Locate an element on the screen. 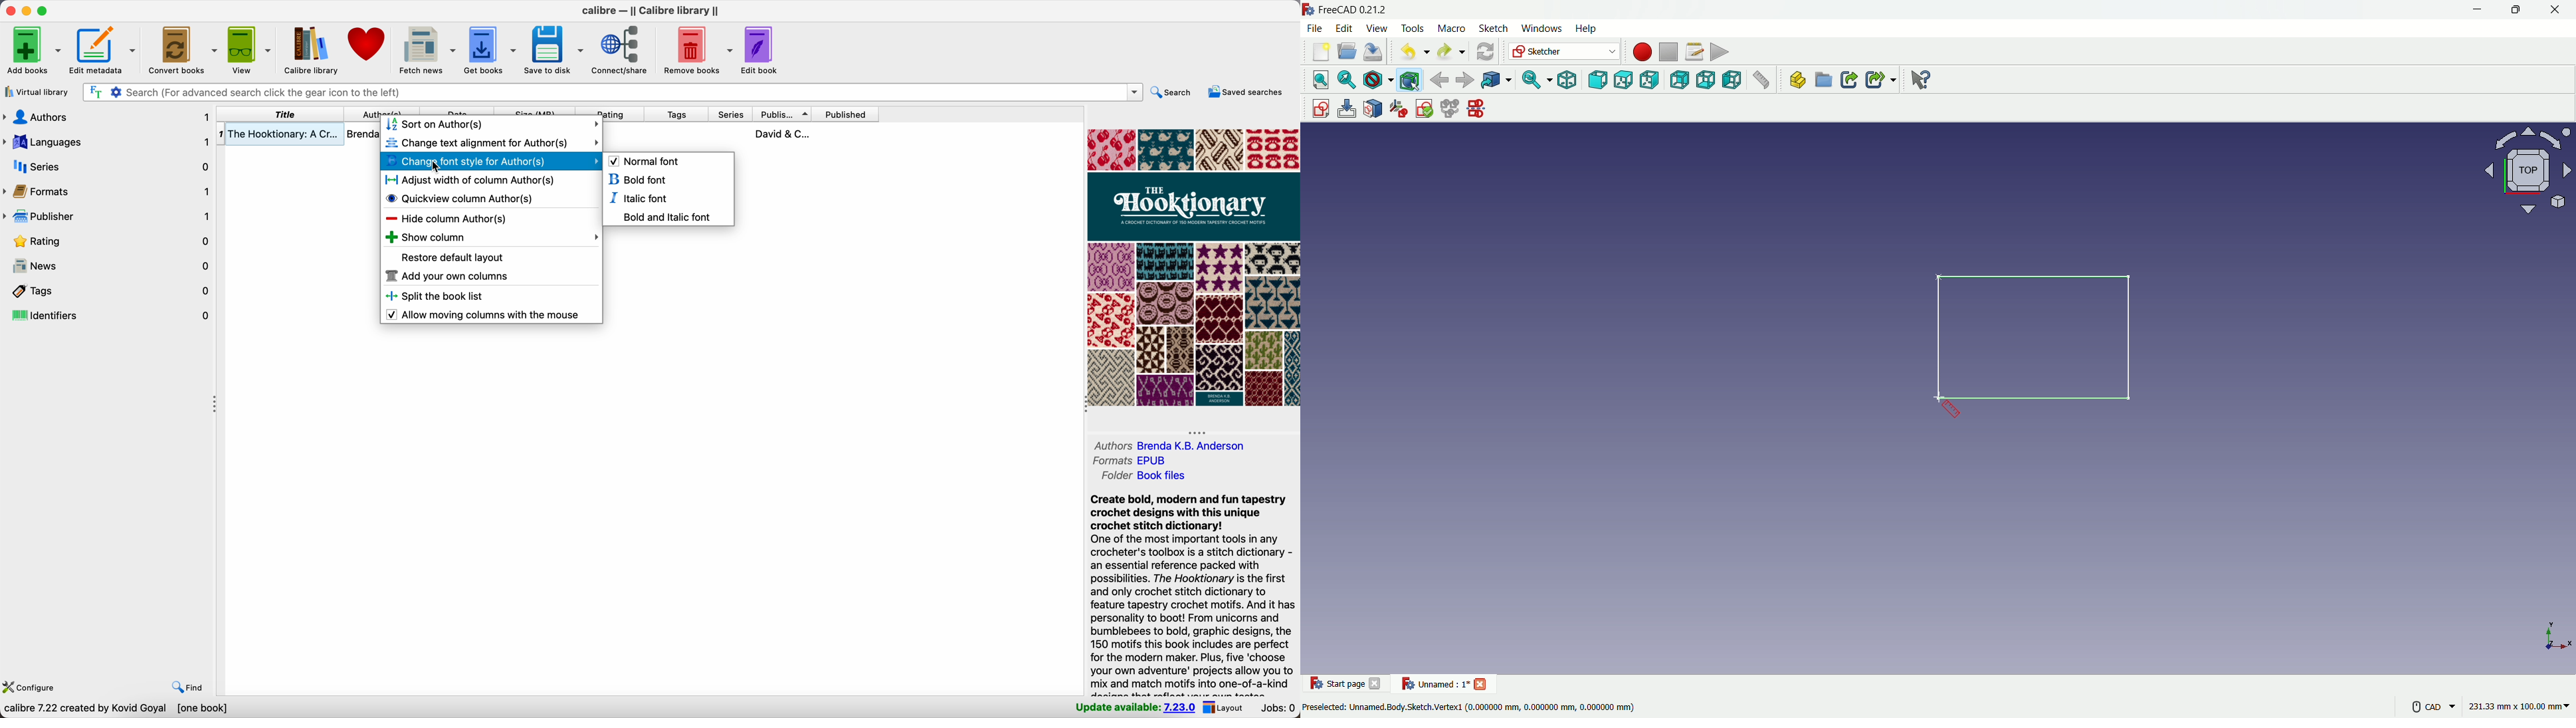 This screenshot has width=2576, height=728. forward is located at coordinates (1464, 80).